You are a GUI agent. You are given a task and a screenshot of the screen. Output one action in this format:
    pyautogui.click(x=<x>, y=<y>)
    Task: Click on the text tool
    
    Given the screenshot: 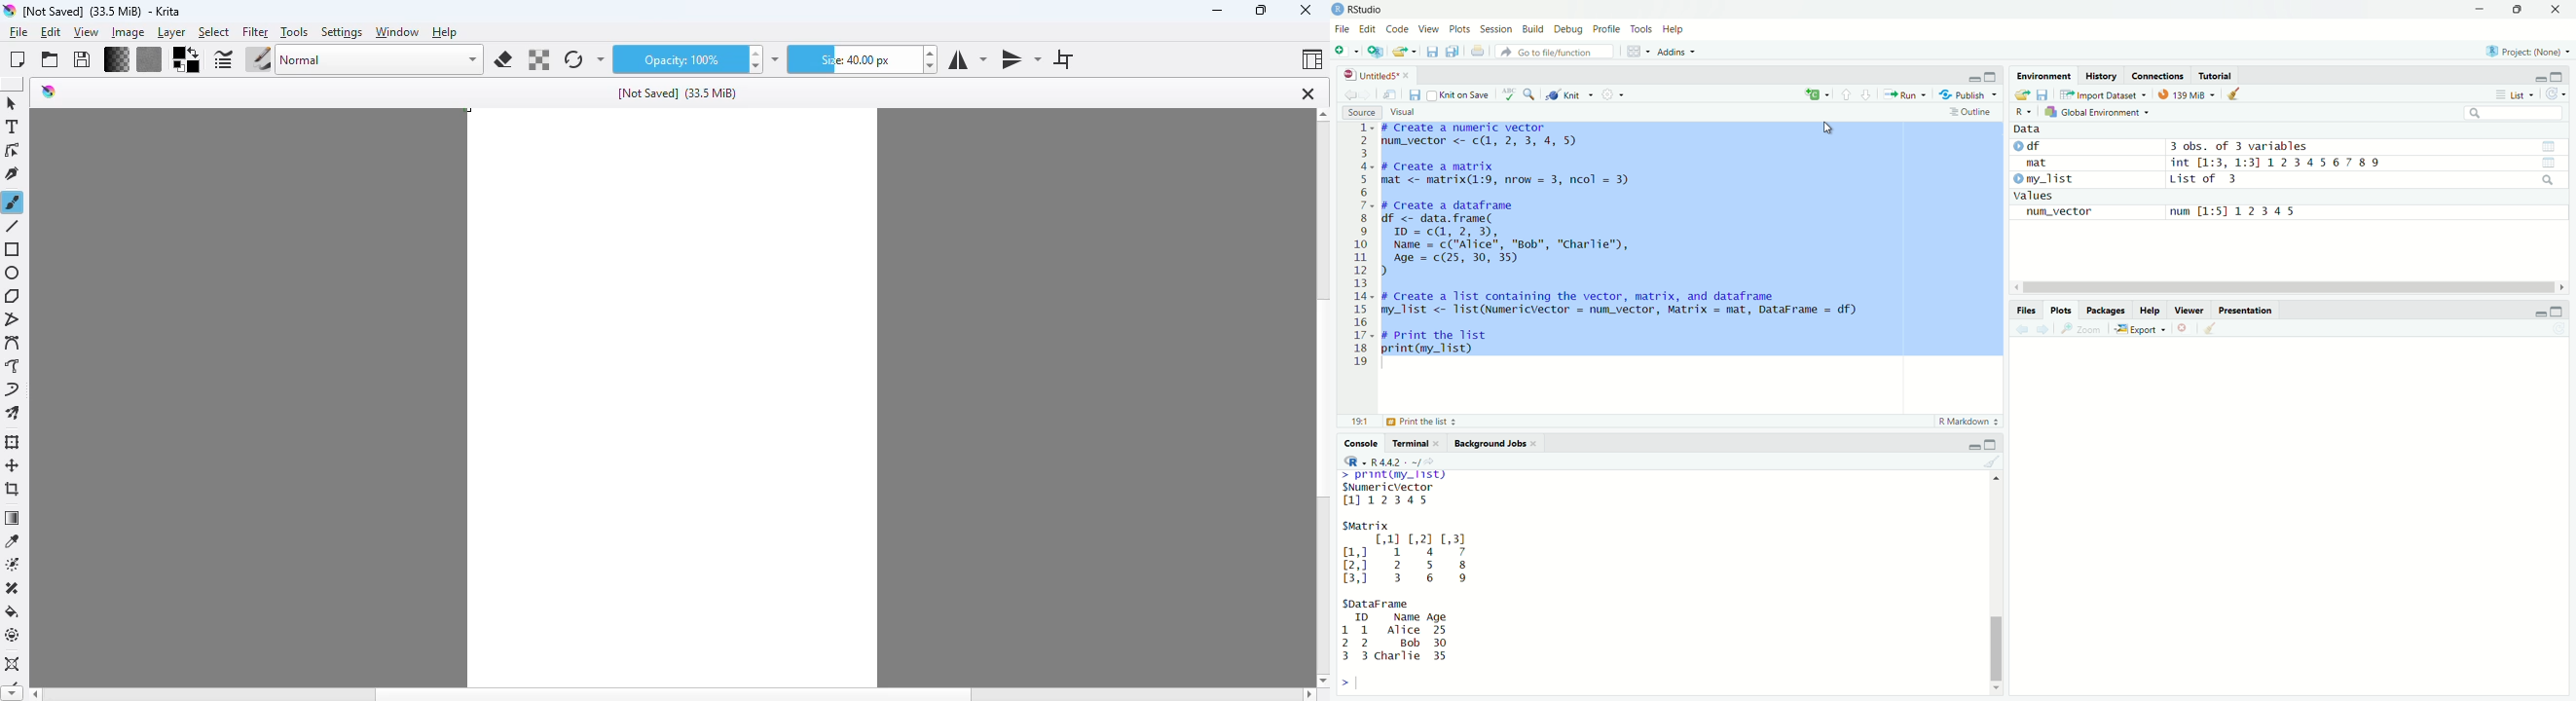 What is the action you would take?
    pyautogui.click(x=13, y=127)
    